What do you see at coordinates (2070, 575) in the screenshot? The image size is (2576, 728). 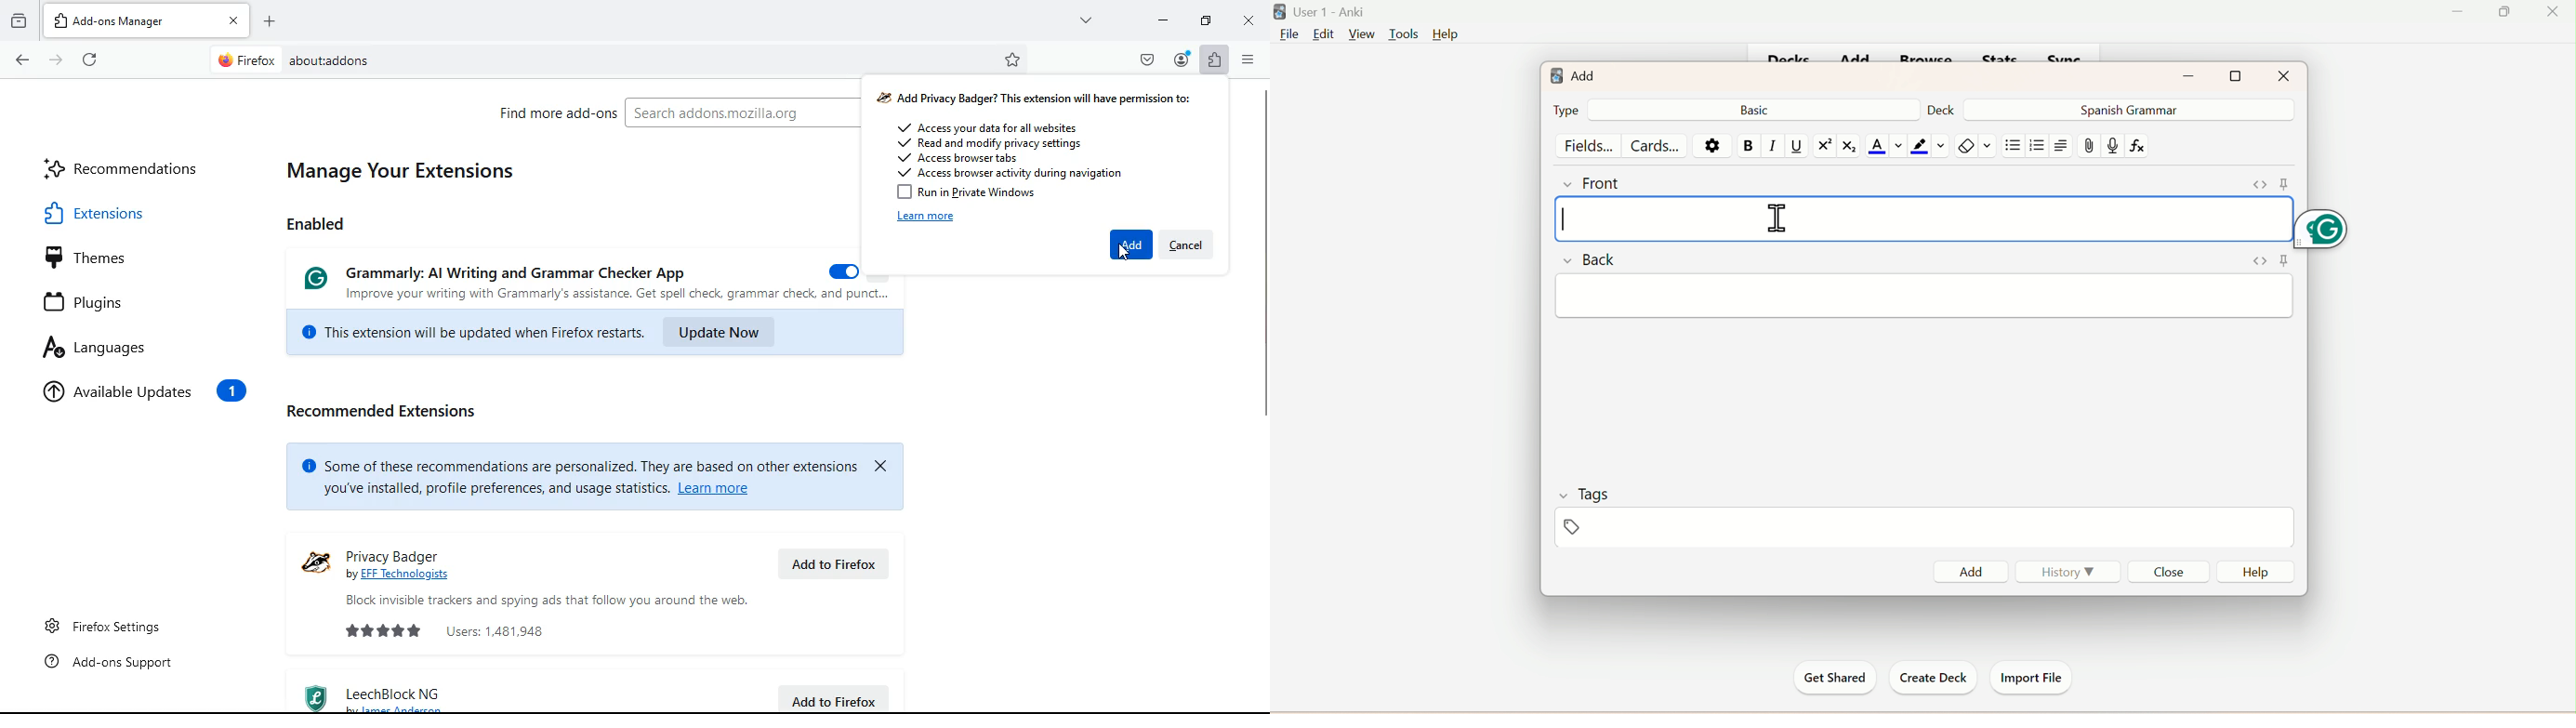 I see `History` at bounding box center [2070, 575].